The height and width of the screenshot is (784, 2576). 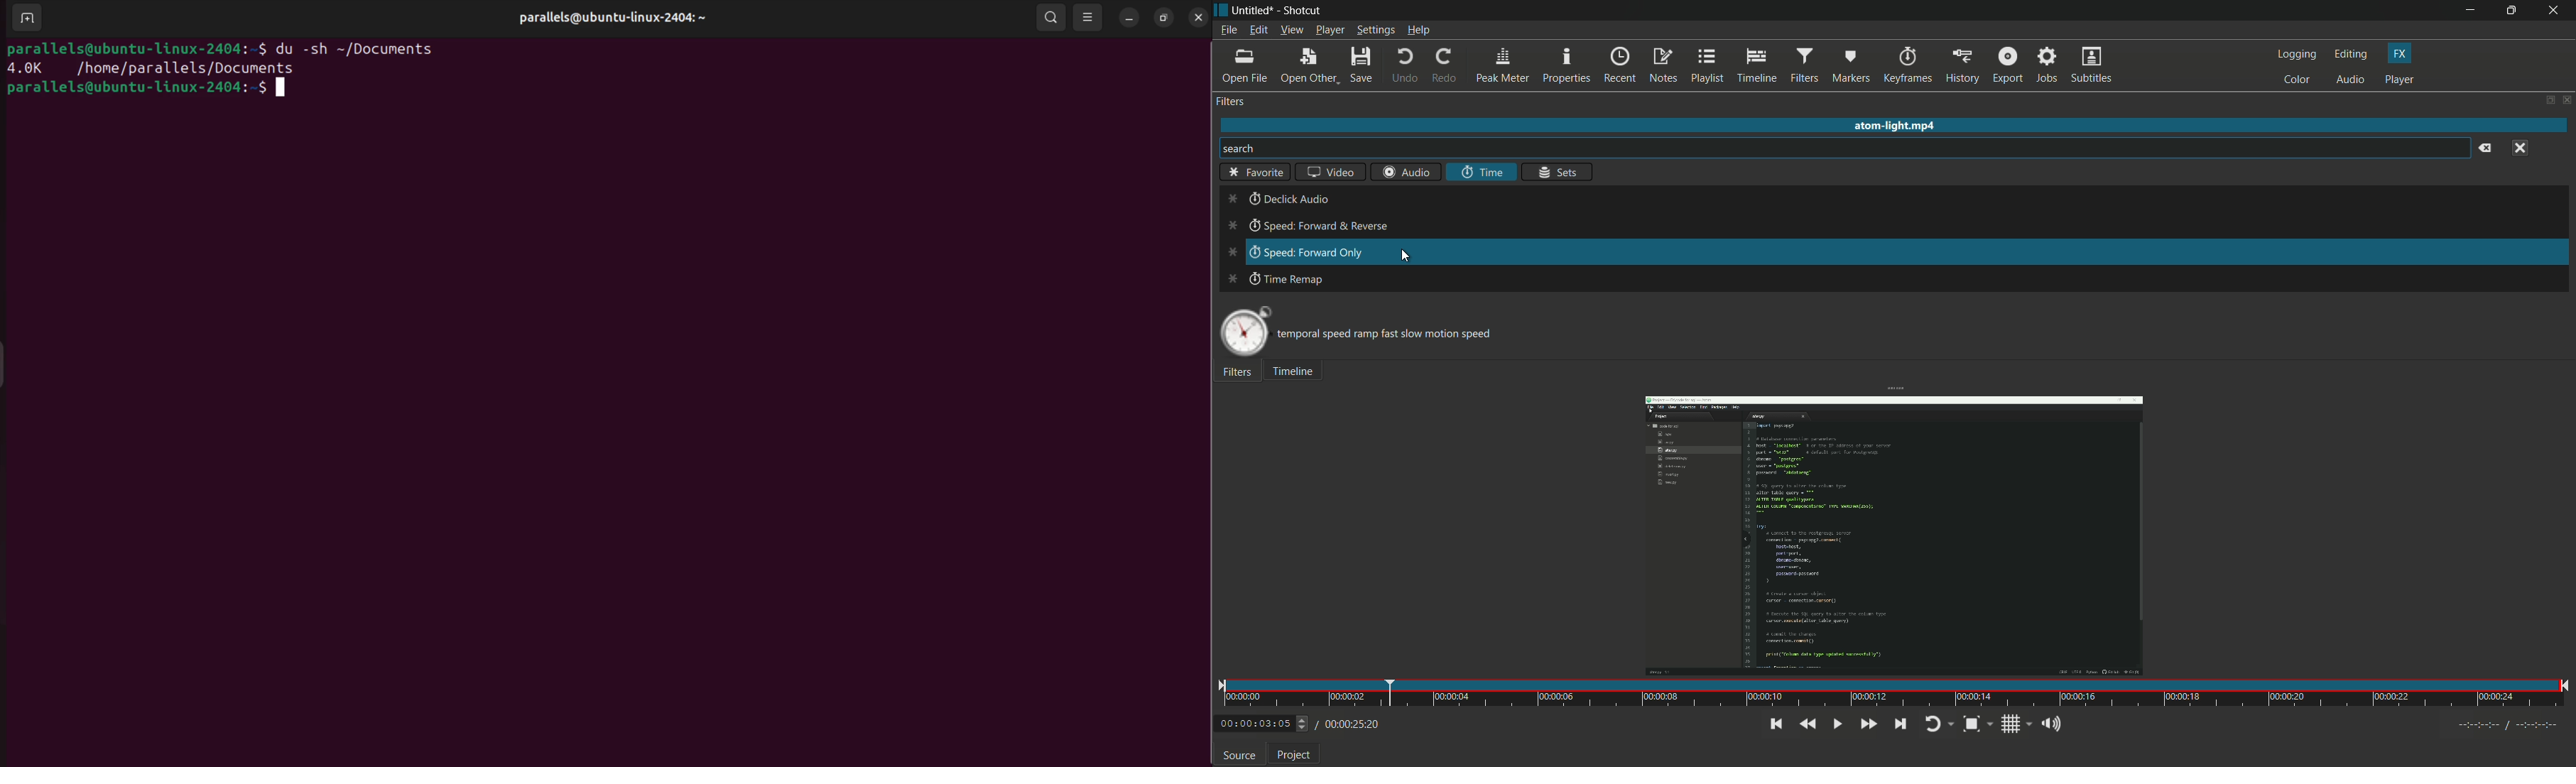 I want to click on Shotcut, so click(x=1304, y=10).